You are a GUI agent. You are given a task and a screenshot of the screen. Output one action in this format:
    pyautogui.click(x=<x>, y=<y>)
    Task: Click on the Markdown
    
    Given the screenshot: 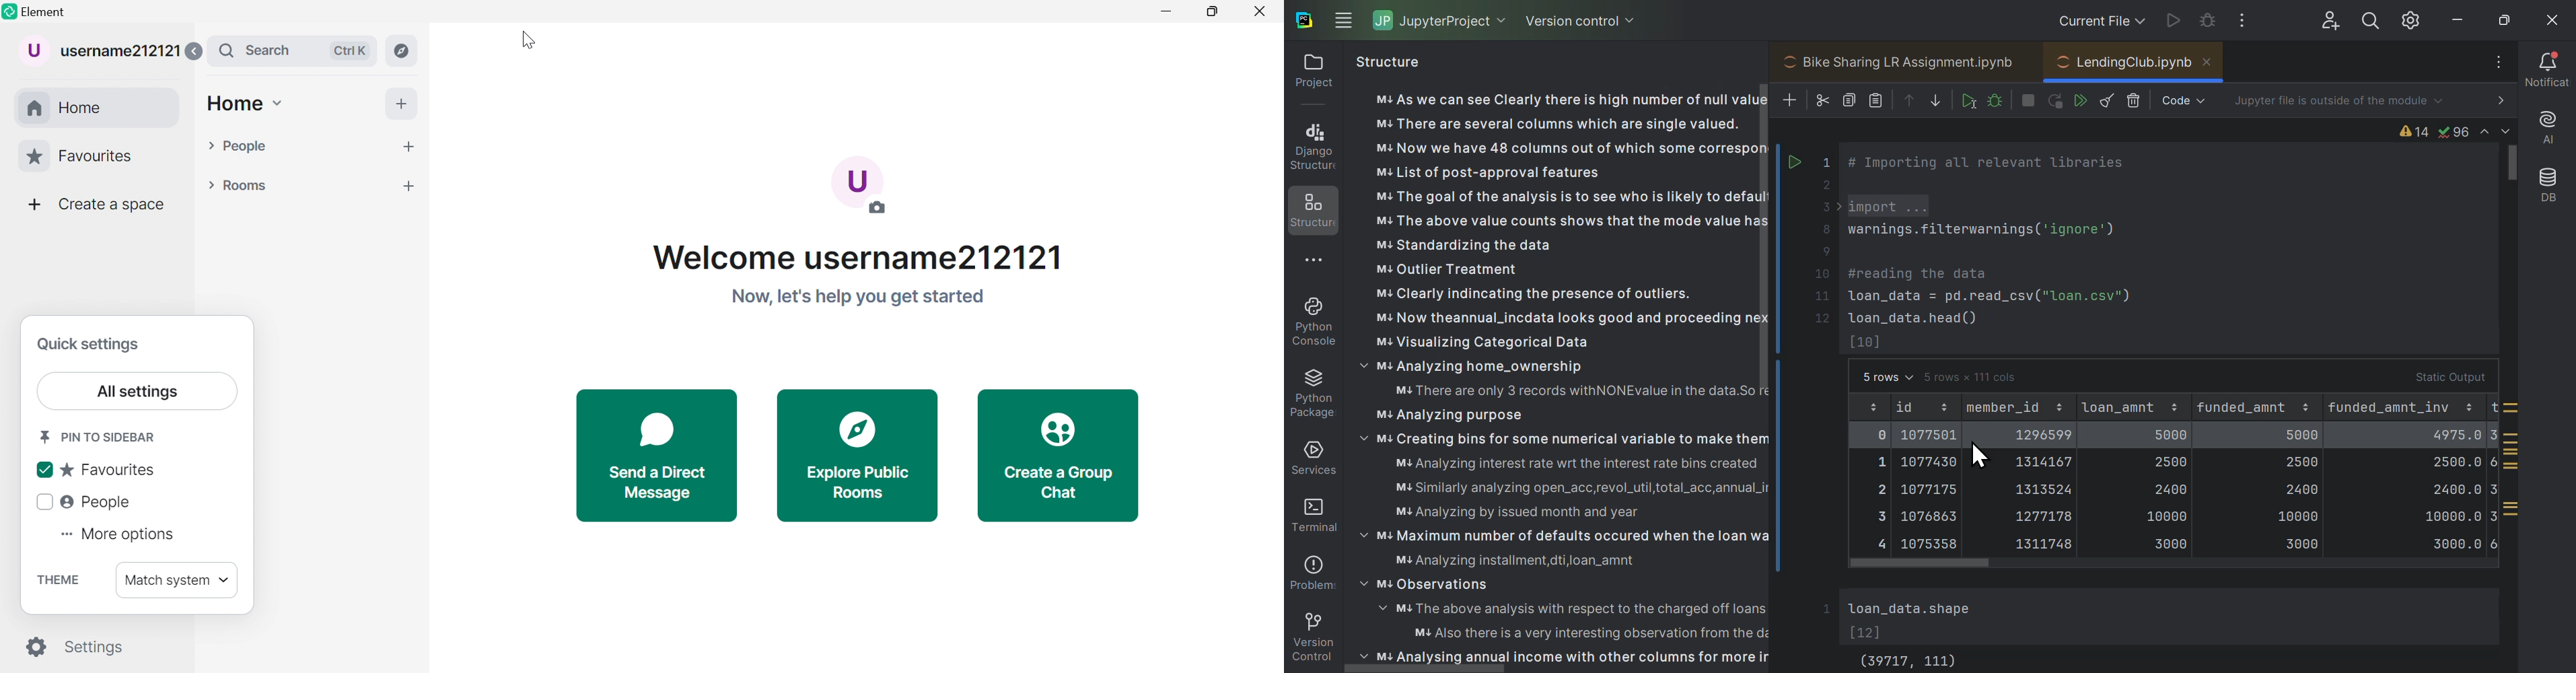 What is the action you would take?
    pyautogui.click(x=2190, y=101)
    